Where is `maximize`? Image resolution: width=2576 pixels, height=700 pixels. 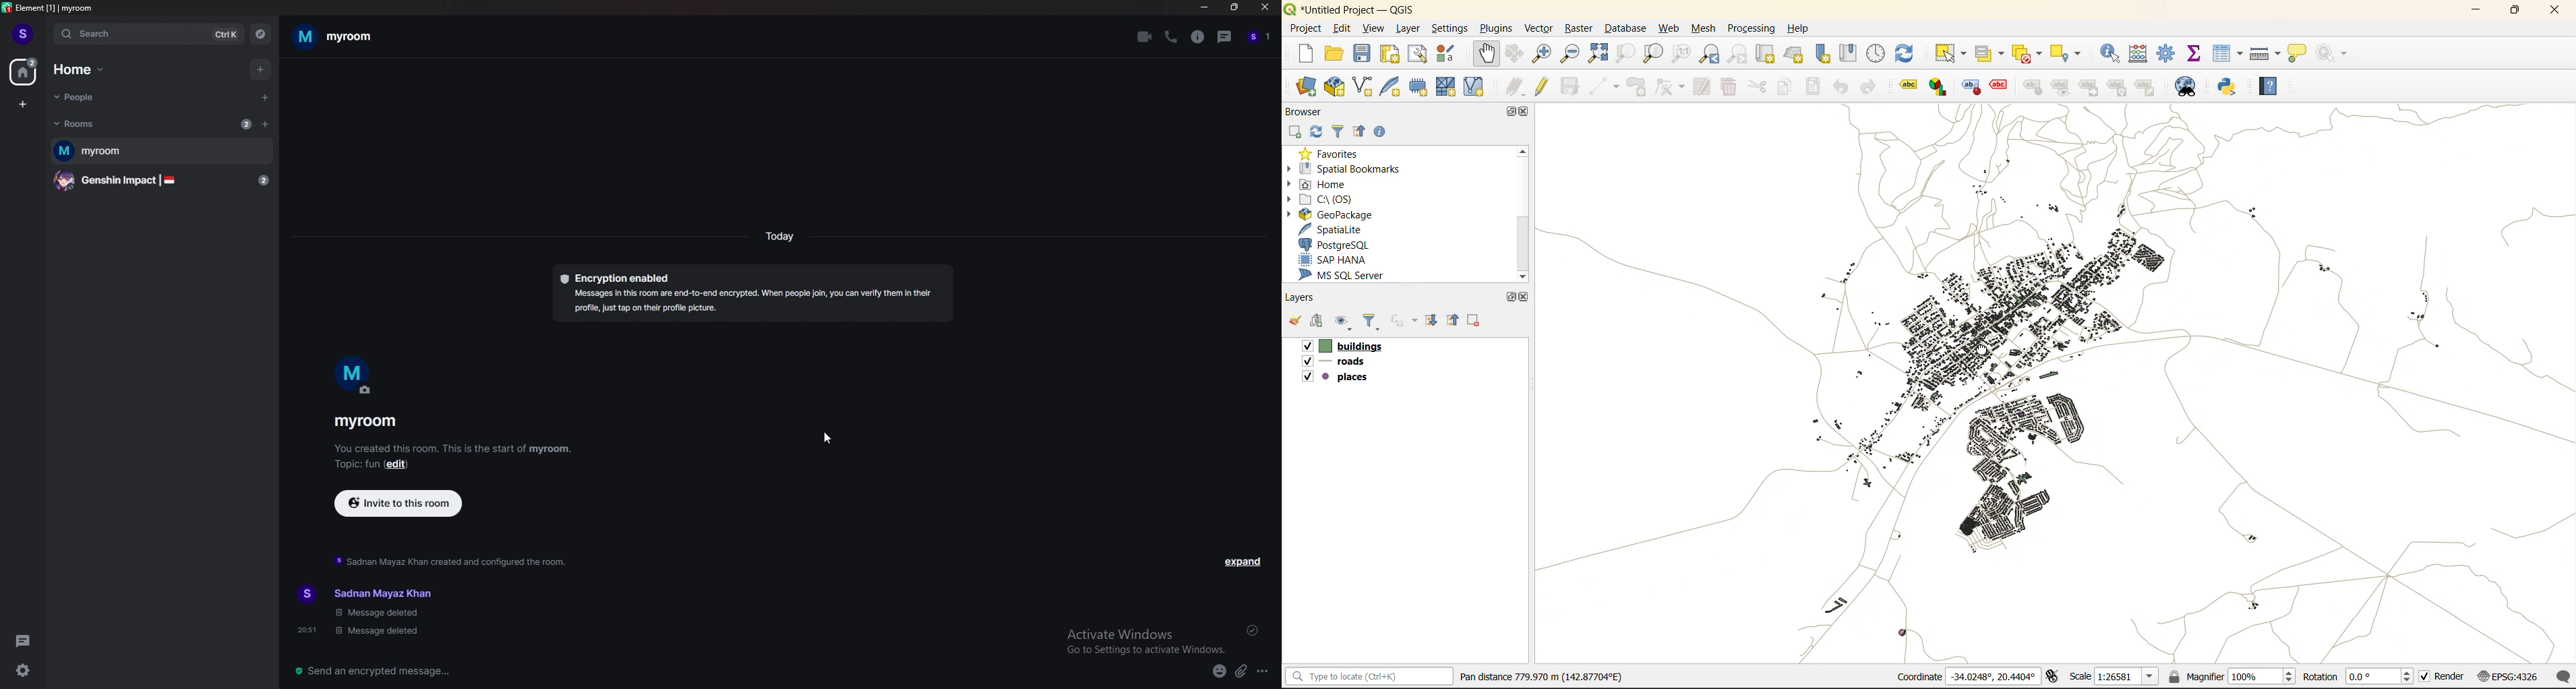 maximize is located at coordinates (1507, 113).